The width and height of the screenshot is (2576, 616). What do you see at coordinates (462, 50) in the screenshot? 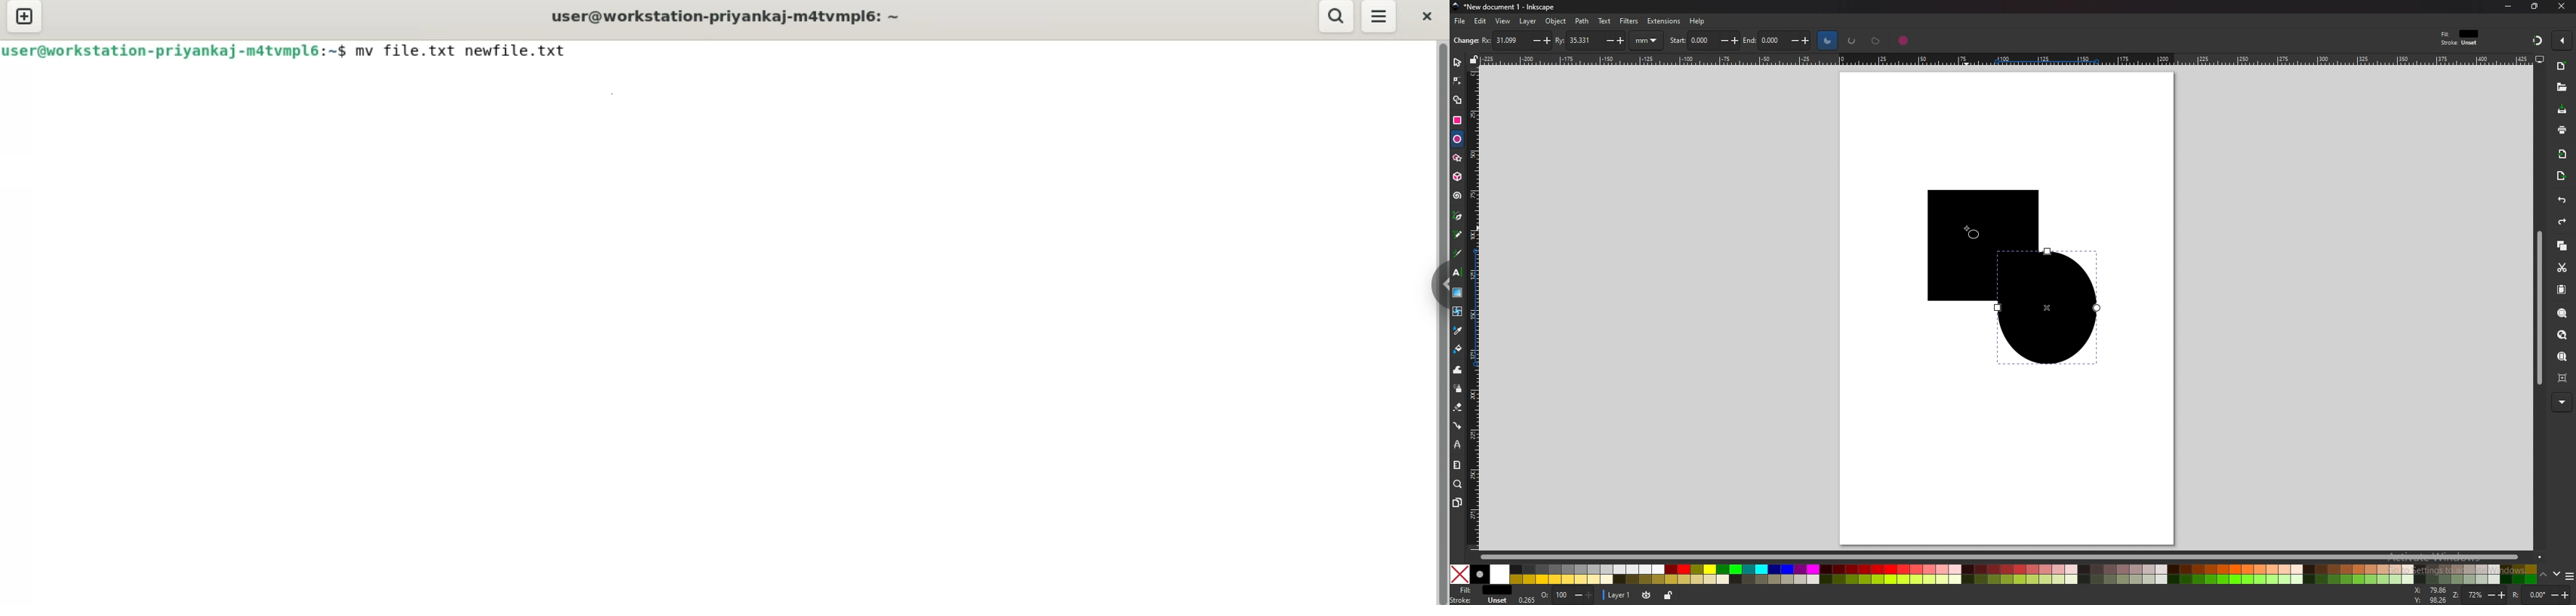
I see `mv file.txt newfile.txt` at bounding box center [462, 50].